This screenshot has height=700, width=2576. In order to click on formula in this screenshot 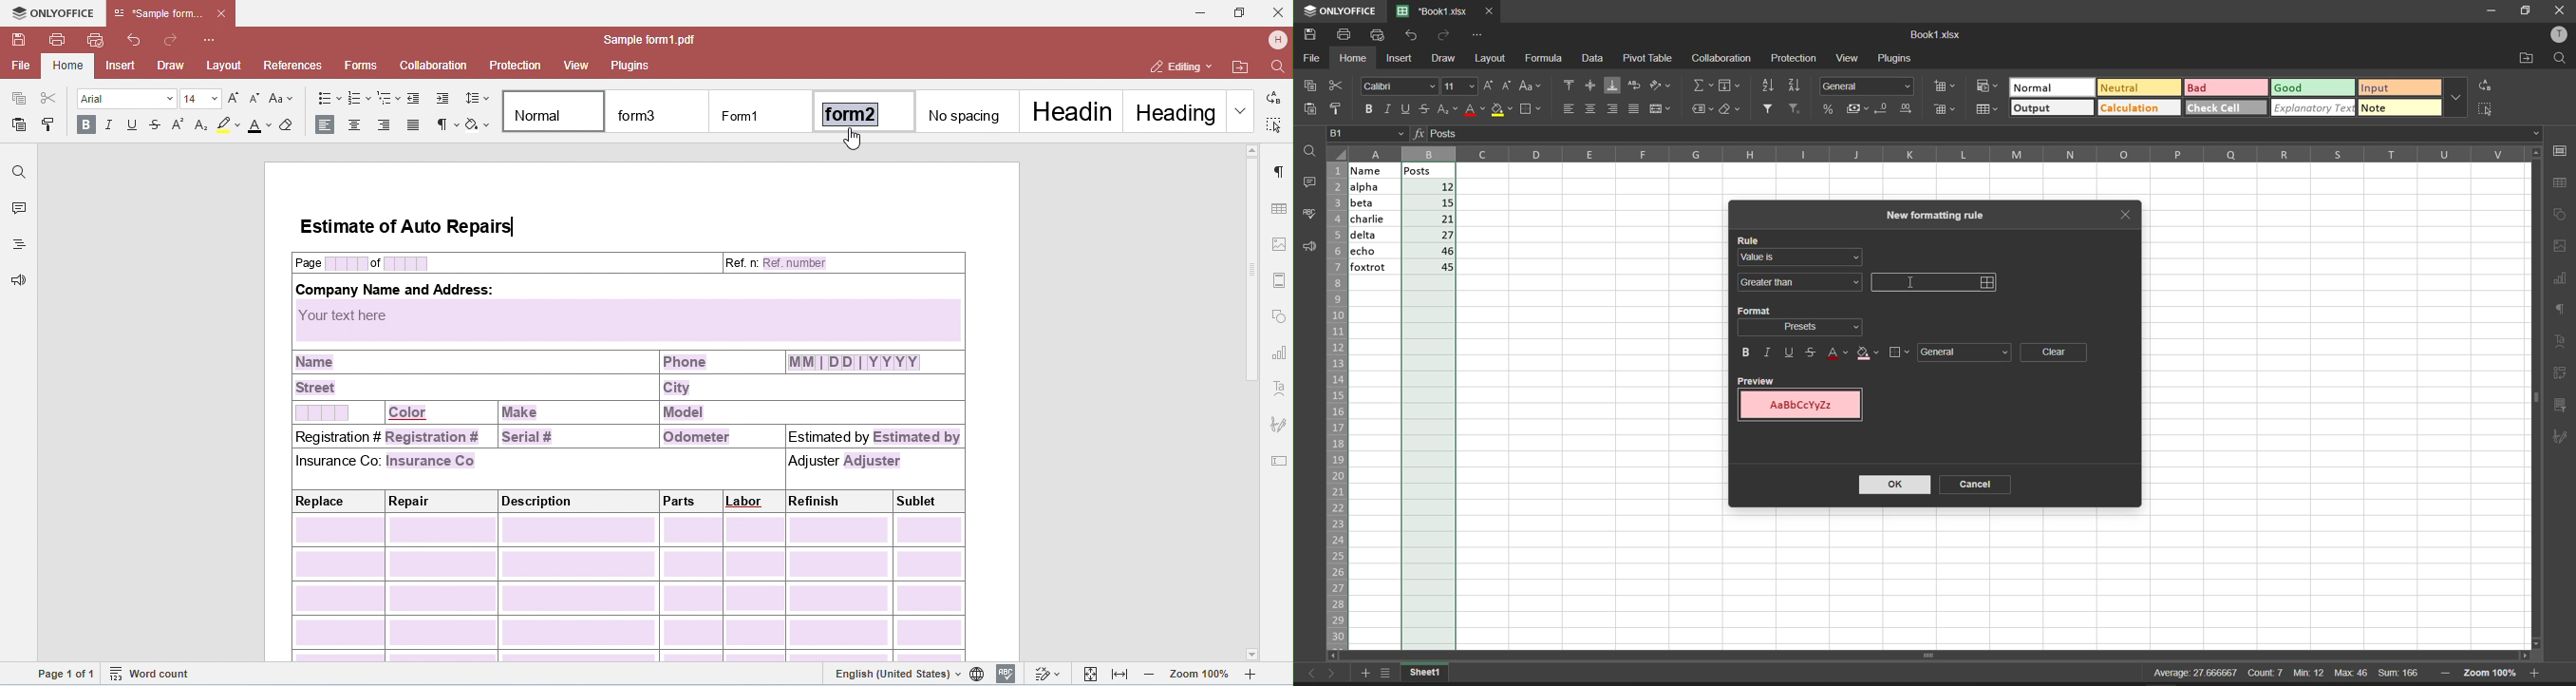, I will do `click(1420, 133)`.